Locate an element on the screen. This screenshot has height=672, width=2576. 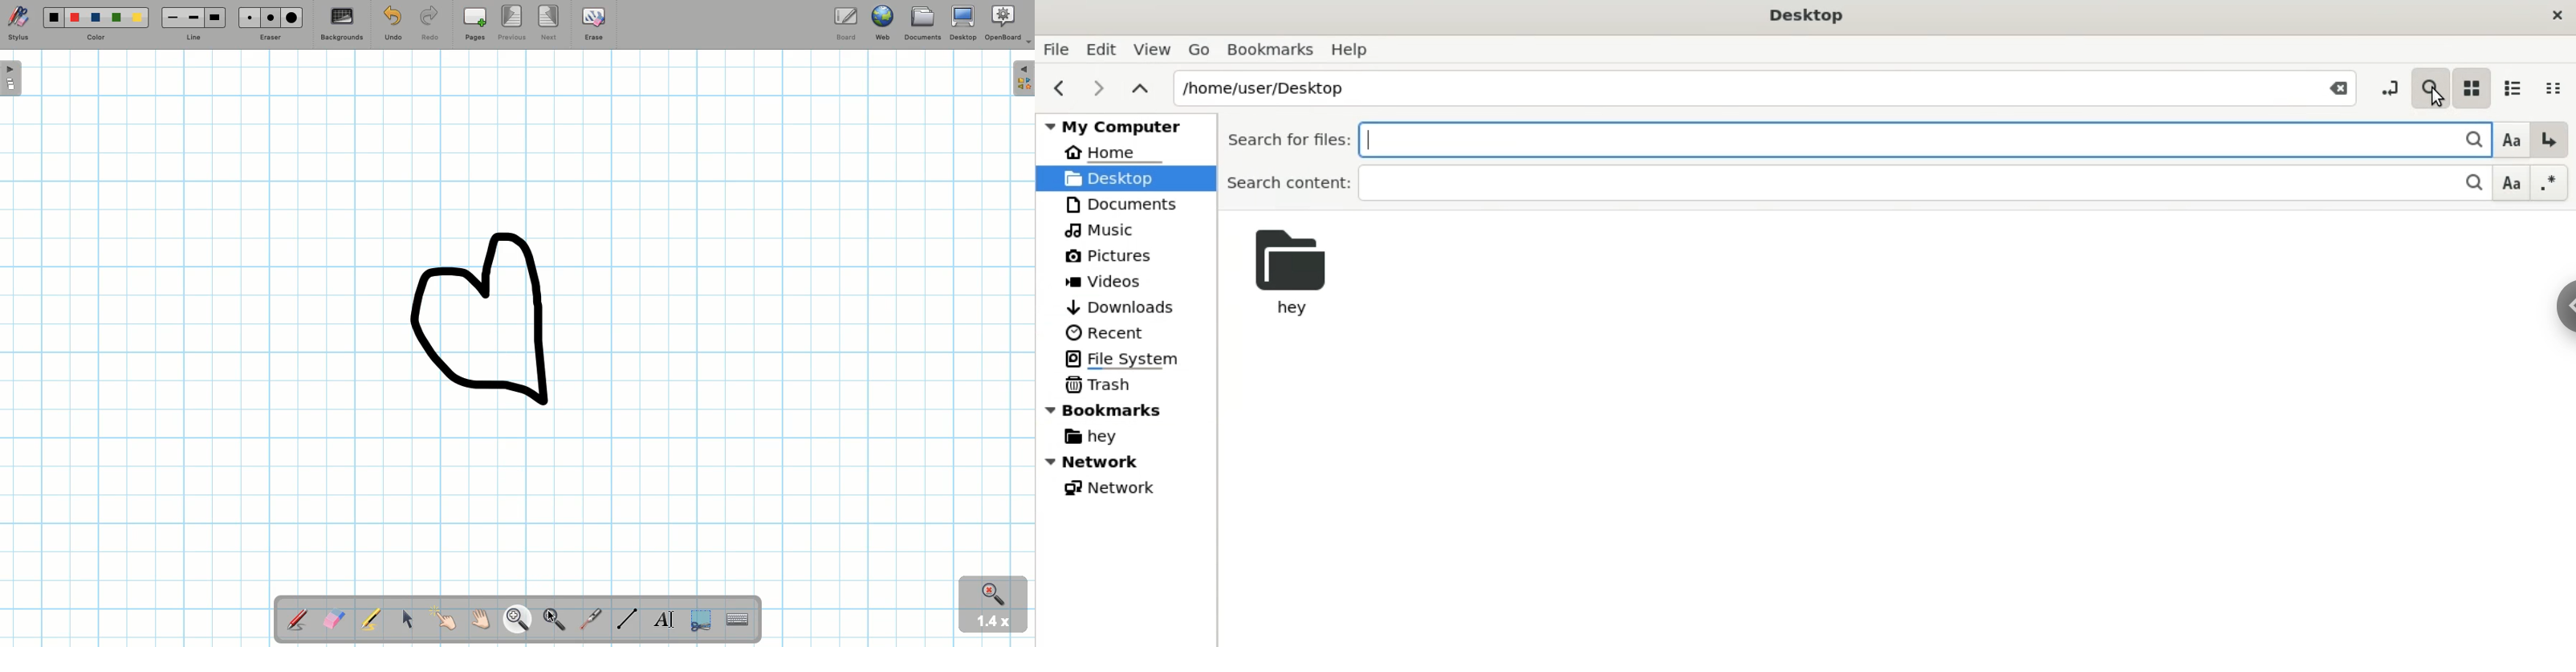
Search Content is located at coordinates (1828, 184).